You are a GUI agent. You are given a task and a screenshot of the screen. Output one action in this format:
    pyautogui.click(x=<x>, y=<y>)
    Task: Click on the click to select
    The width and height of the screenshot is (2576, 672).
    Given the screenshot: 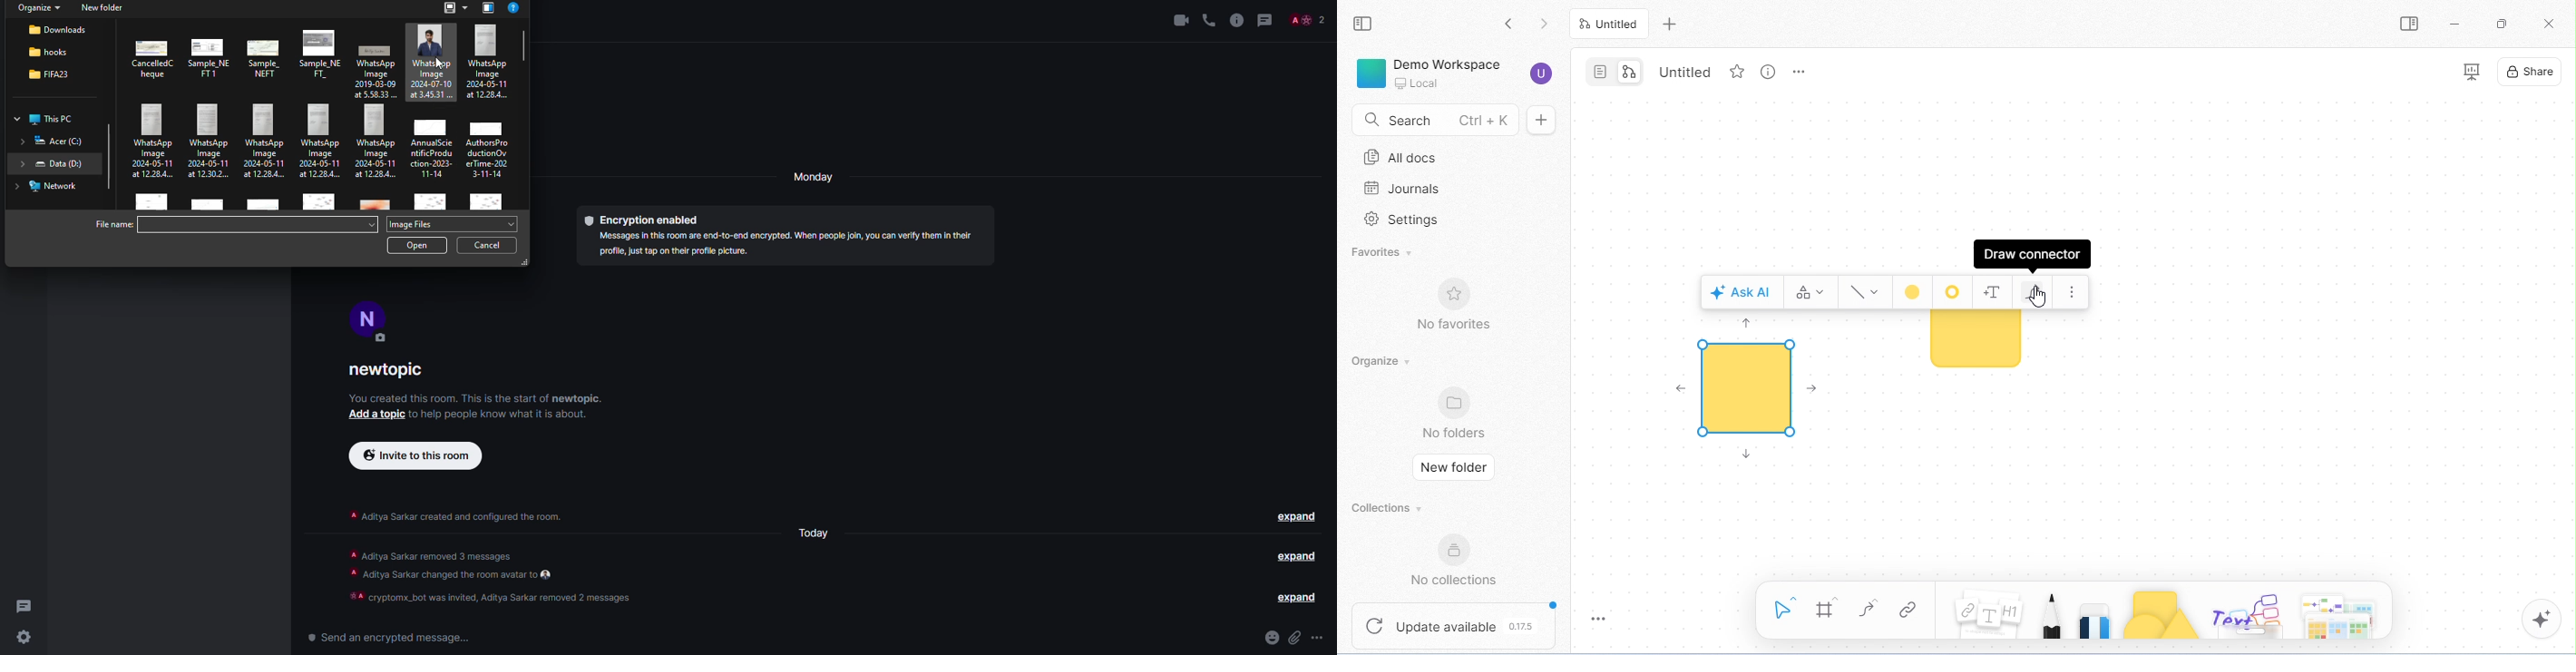 What is the action you would take?
    pyautogui.click(x=487, y=200)
    